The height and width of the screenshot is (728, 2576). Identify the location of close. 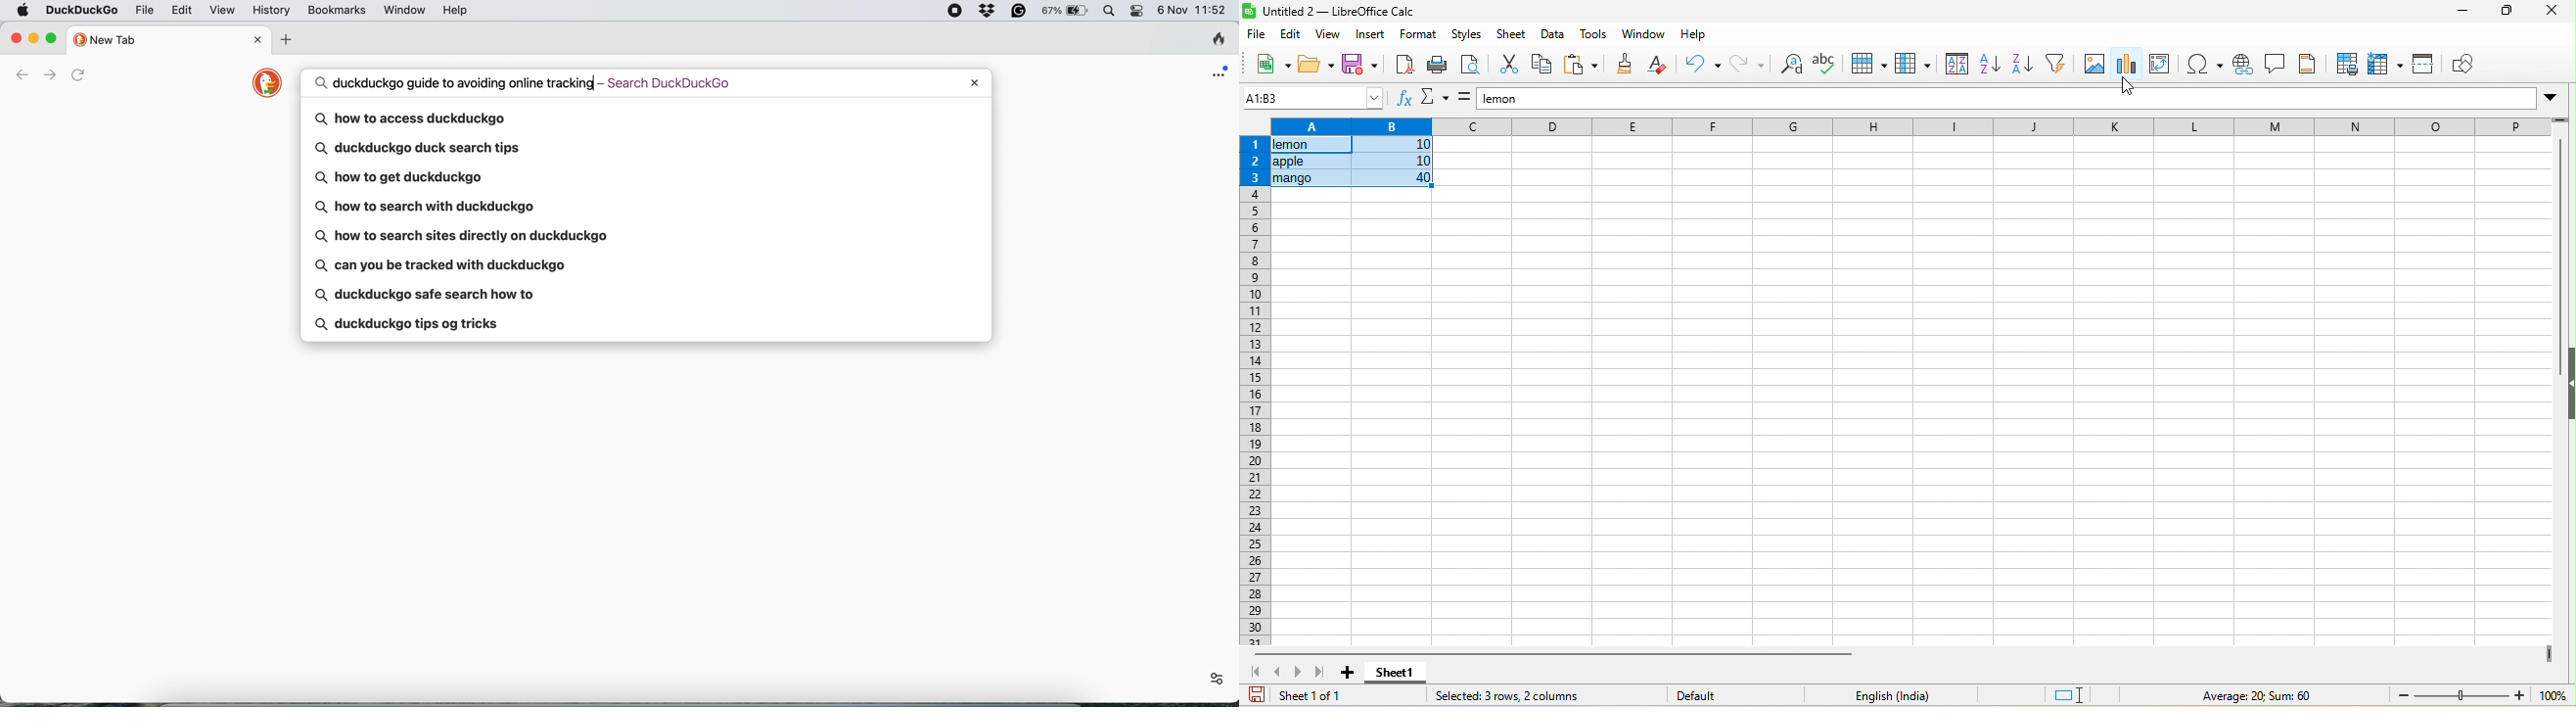
(2548, 13).